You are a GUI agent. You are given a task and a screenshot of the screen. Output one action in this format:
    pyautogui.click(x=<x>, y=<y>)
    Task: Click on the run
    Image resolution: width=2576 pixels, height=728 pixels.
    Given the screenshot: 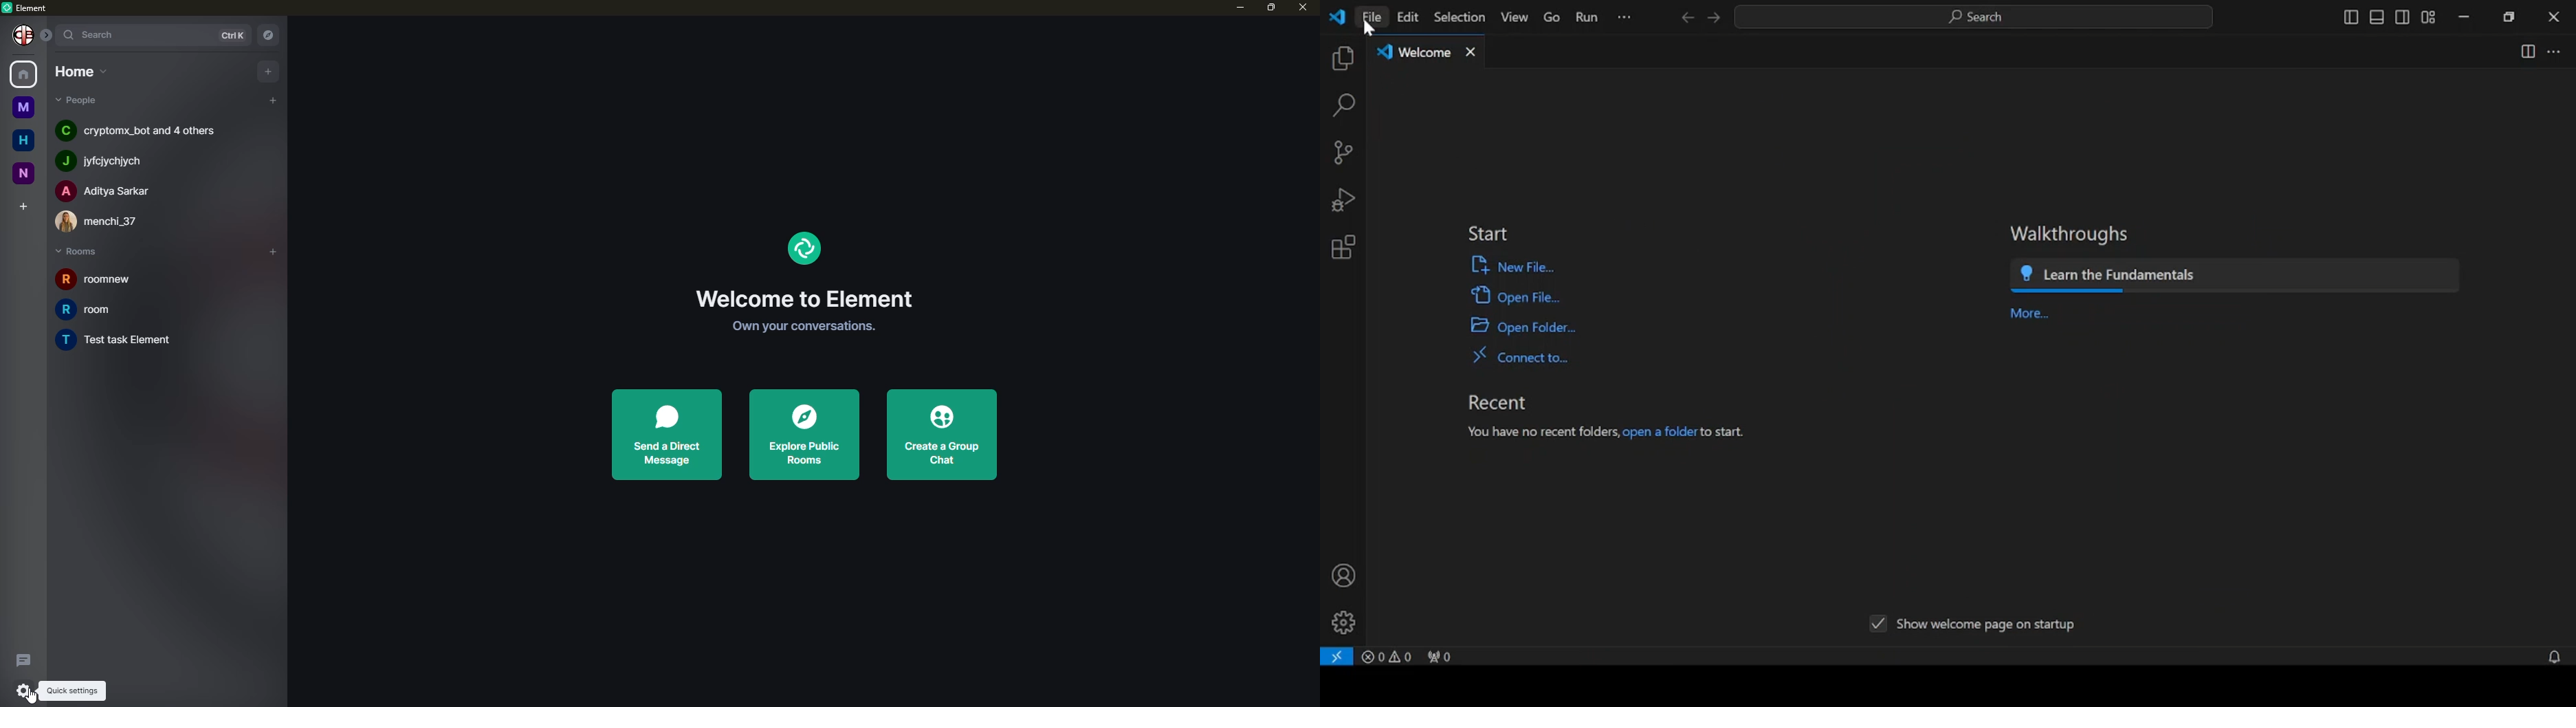 What is the action you would take?
    pyautogui.click(x=1586, y=18)
    